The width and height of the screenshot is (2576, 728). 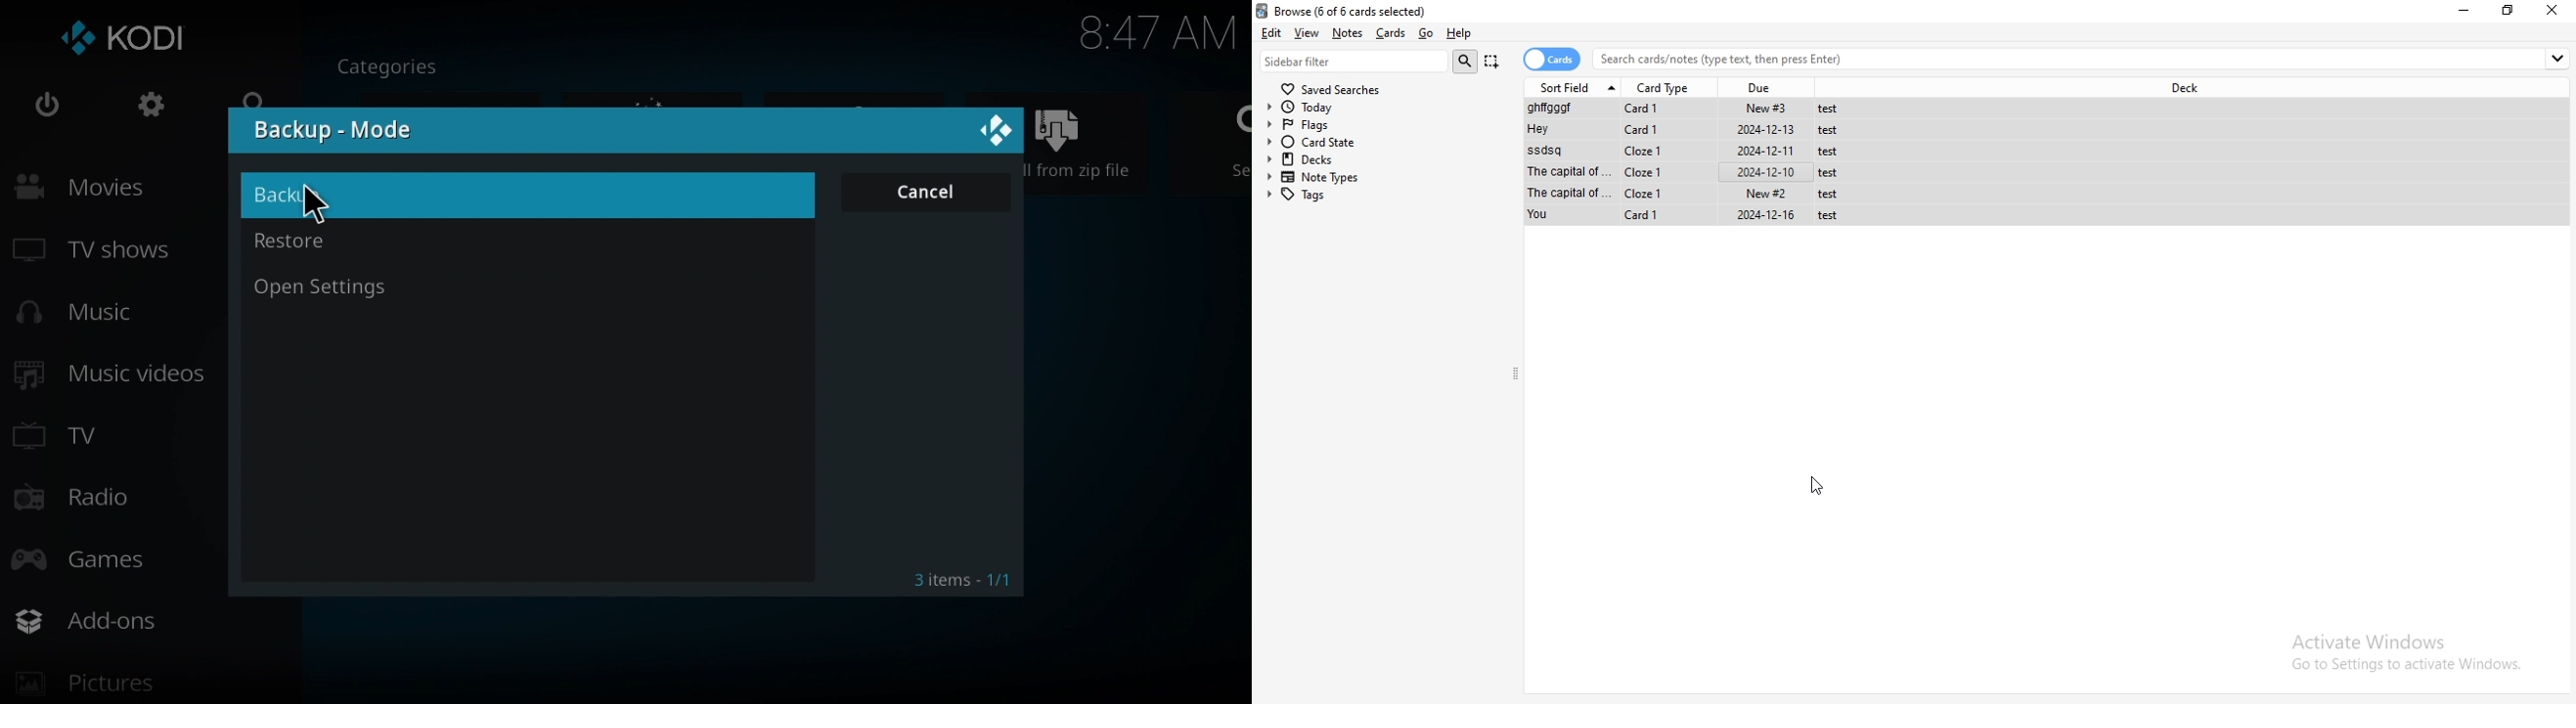 What do you see at coordinates (1465, 61) in the screenshot?
I see `search` at bounding box center [1465, 61].